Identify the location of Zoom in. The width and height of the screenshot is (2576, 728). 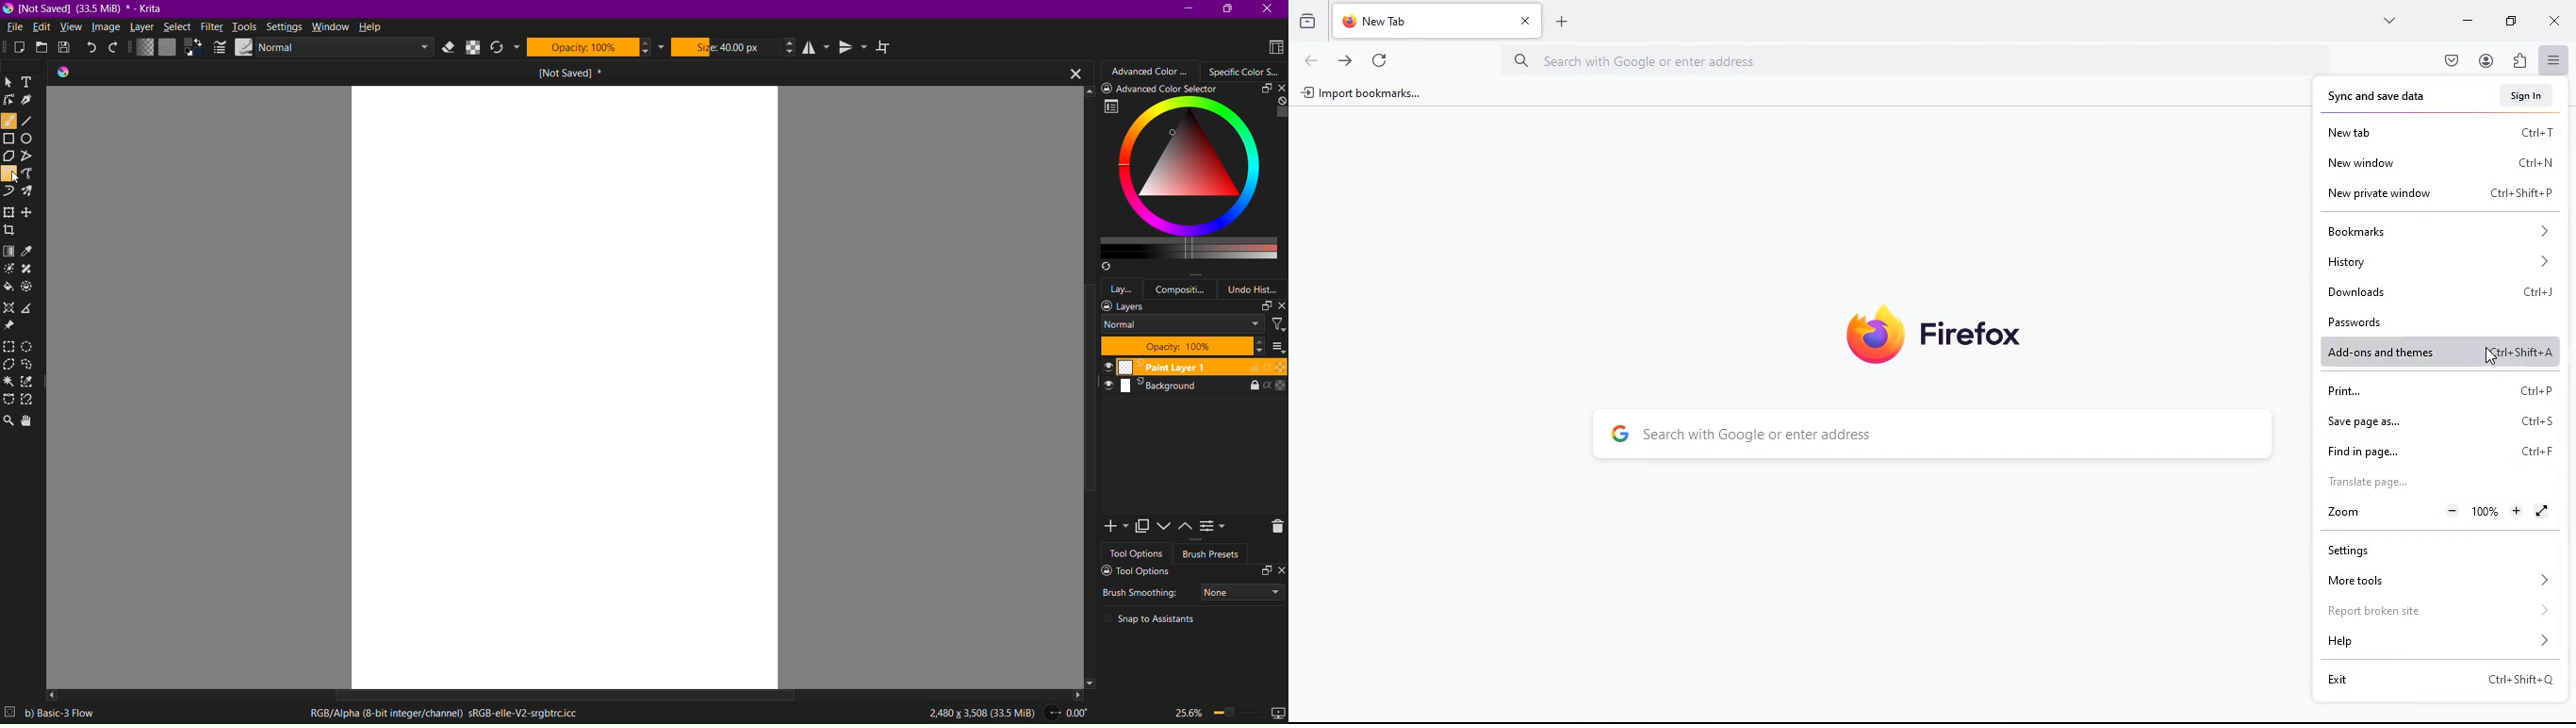
(2518, 511).